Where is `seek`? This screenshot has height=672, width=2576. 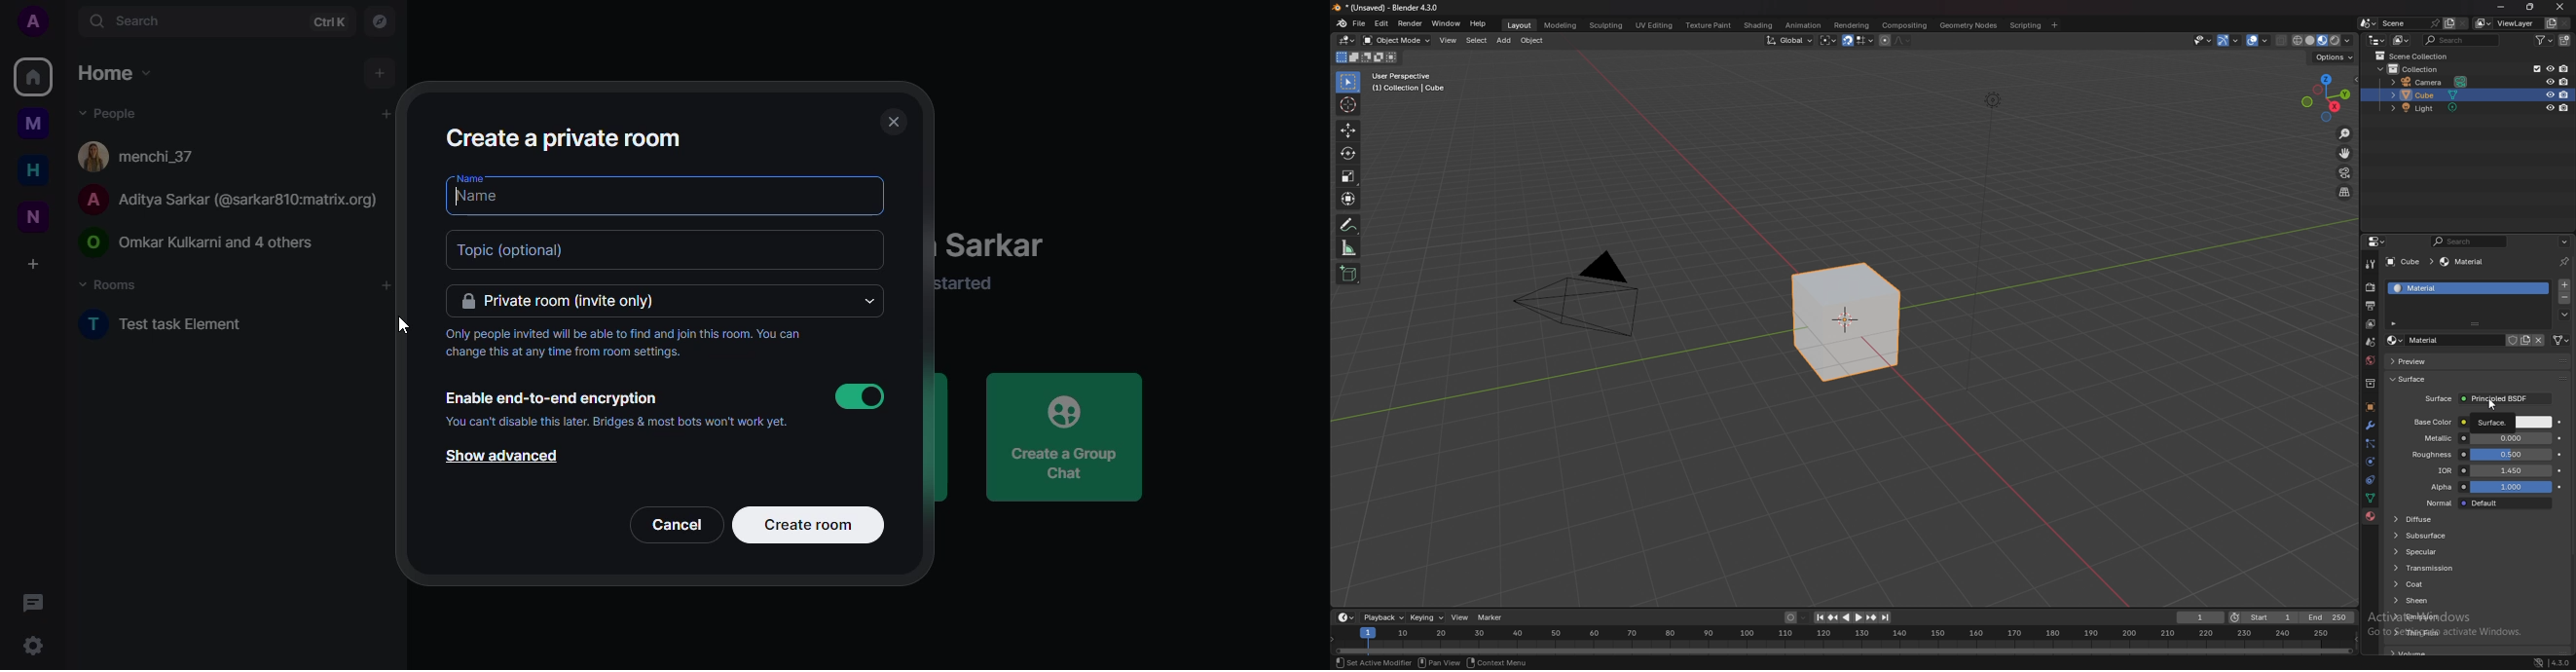 seek is located at coordinates (1844, 641).